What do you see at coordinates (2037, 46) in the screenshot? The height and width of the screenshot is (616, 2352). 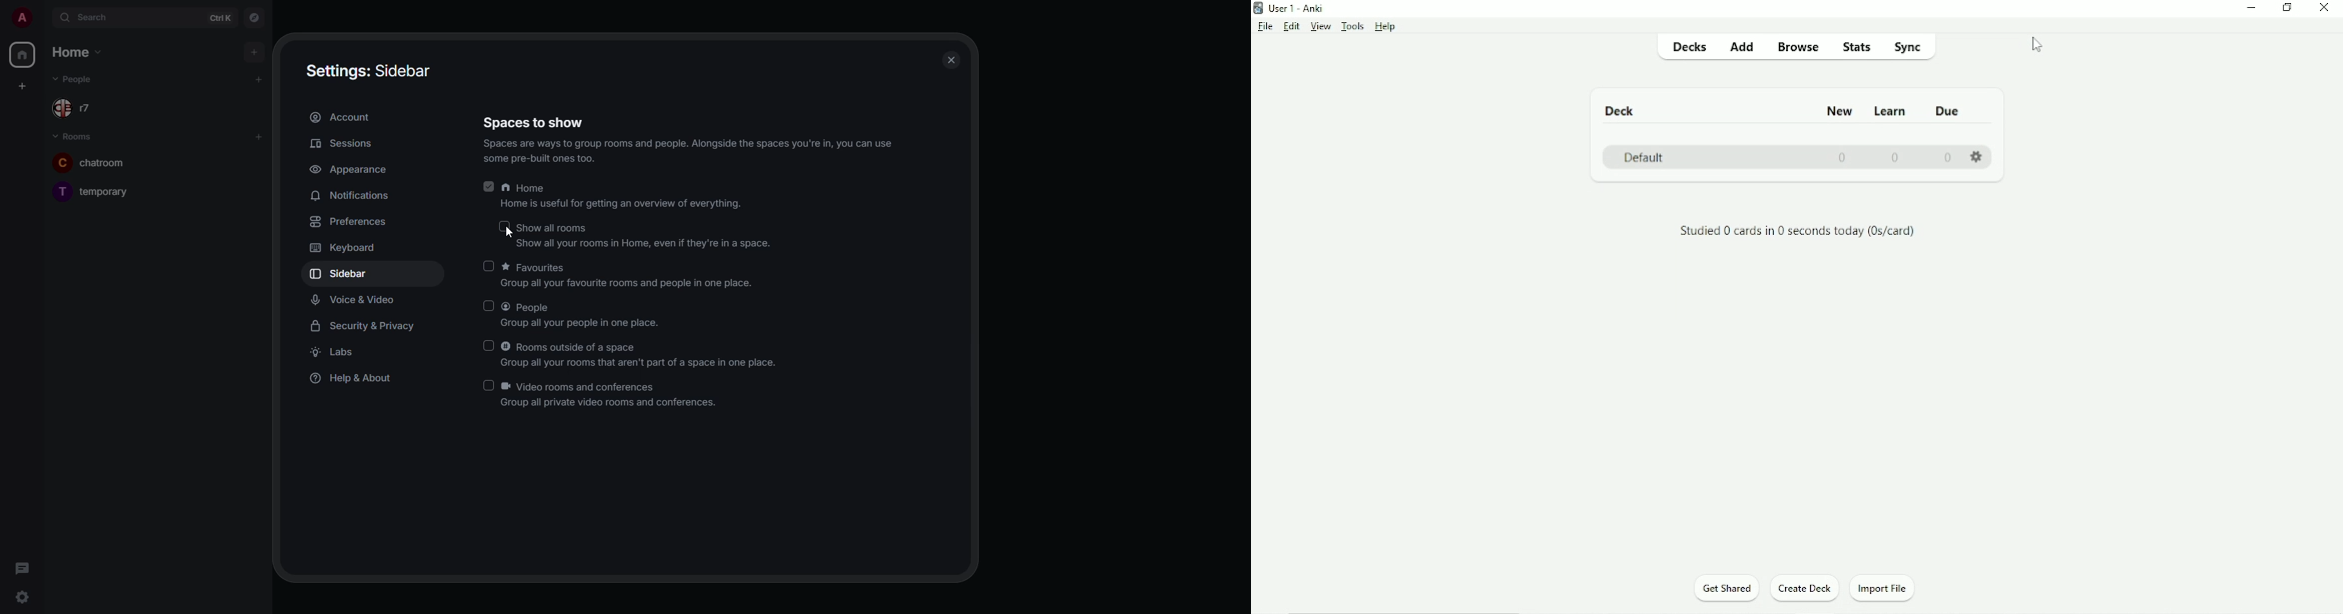 I see `Cursor` at bounding box center [2037, 46].